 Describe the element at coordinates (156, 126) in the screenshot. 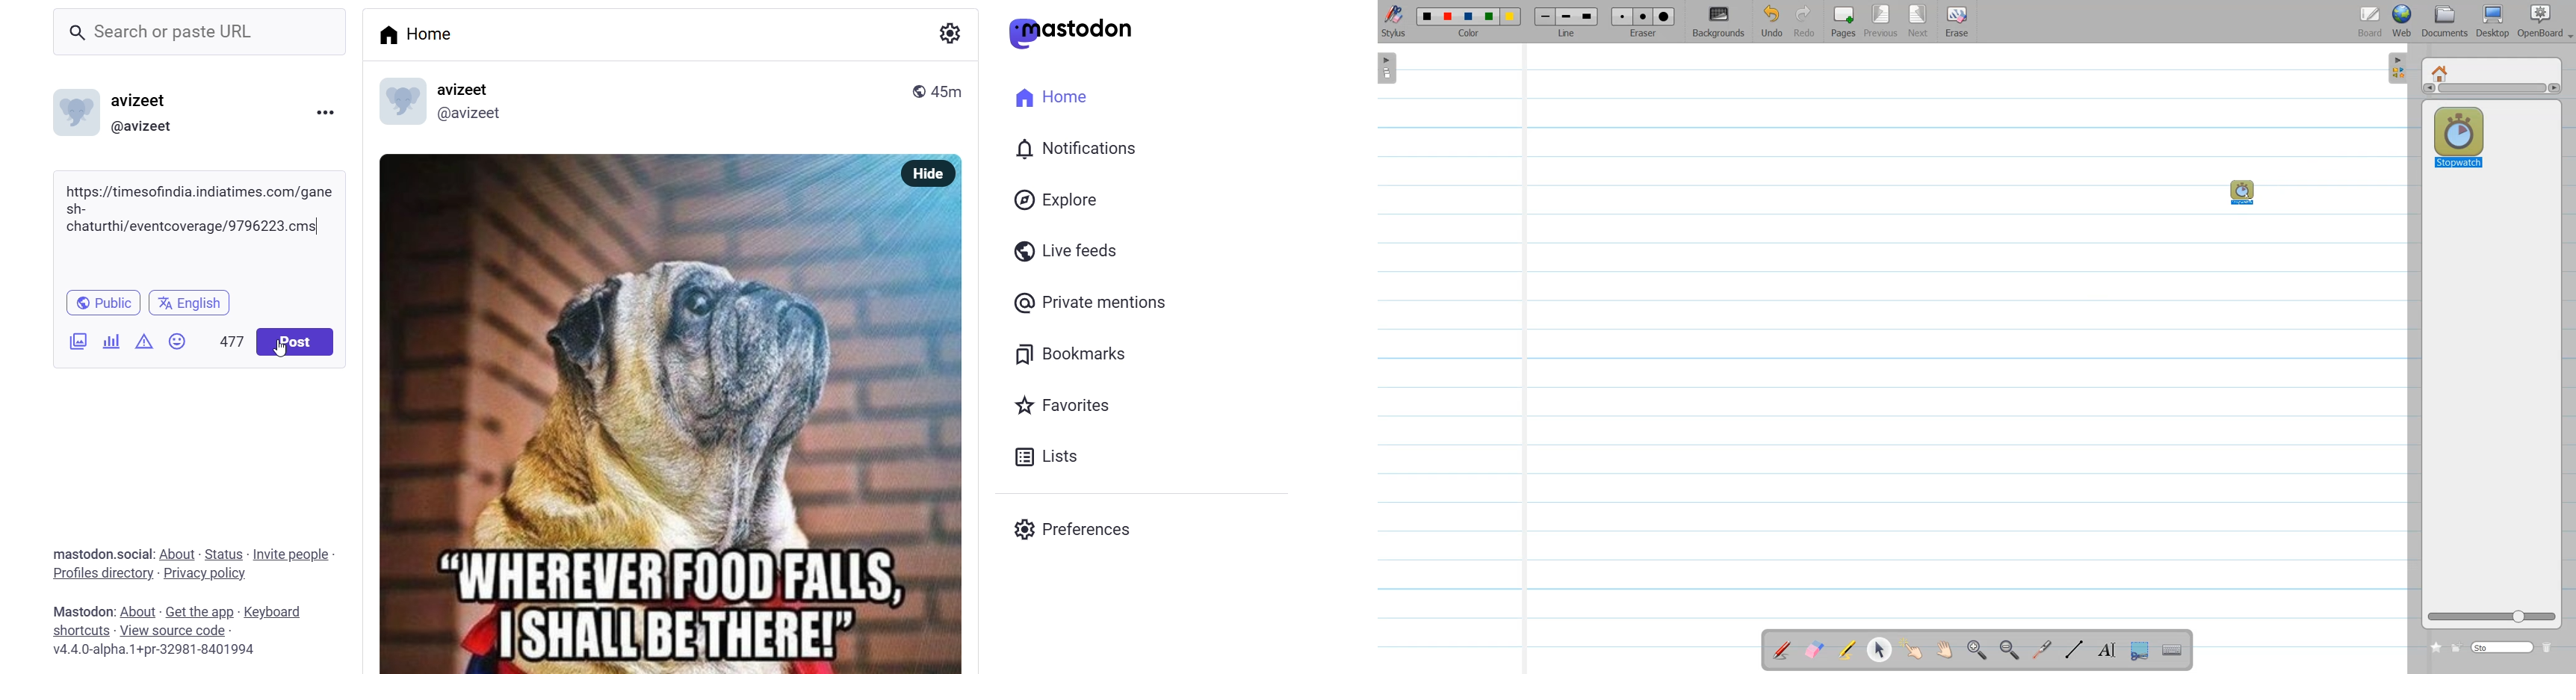

I see `(@avizeet` at that location.